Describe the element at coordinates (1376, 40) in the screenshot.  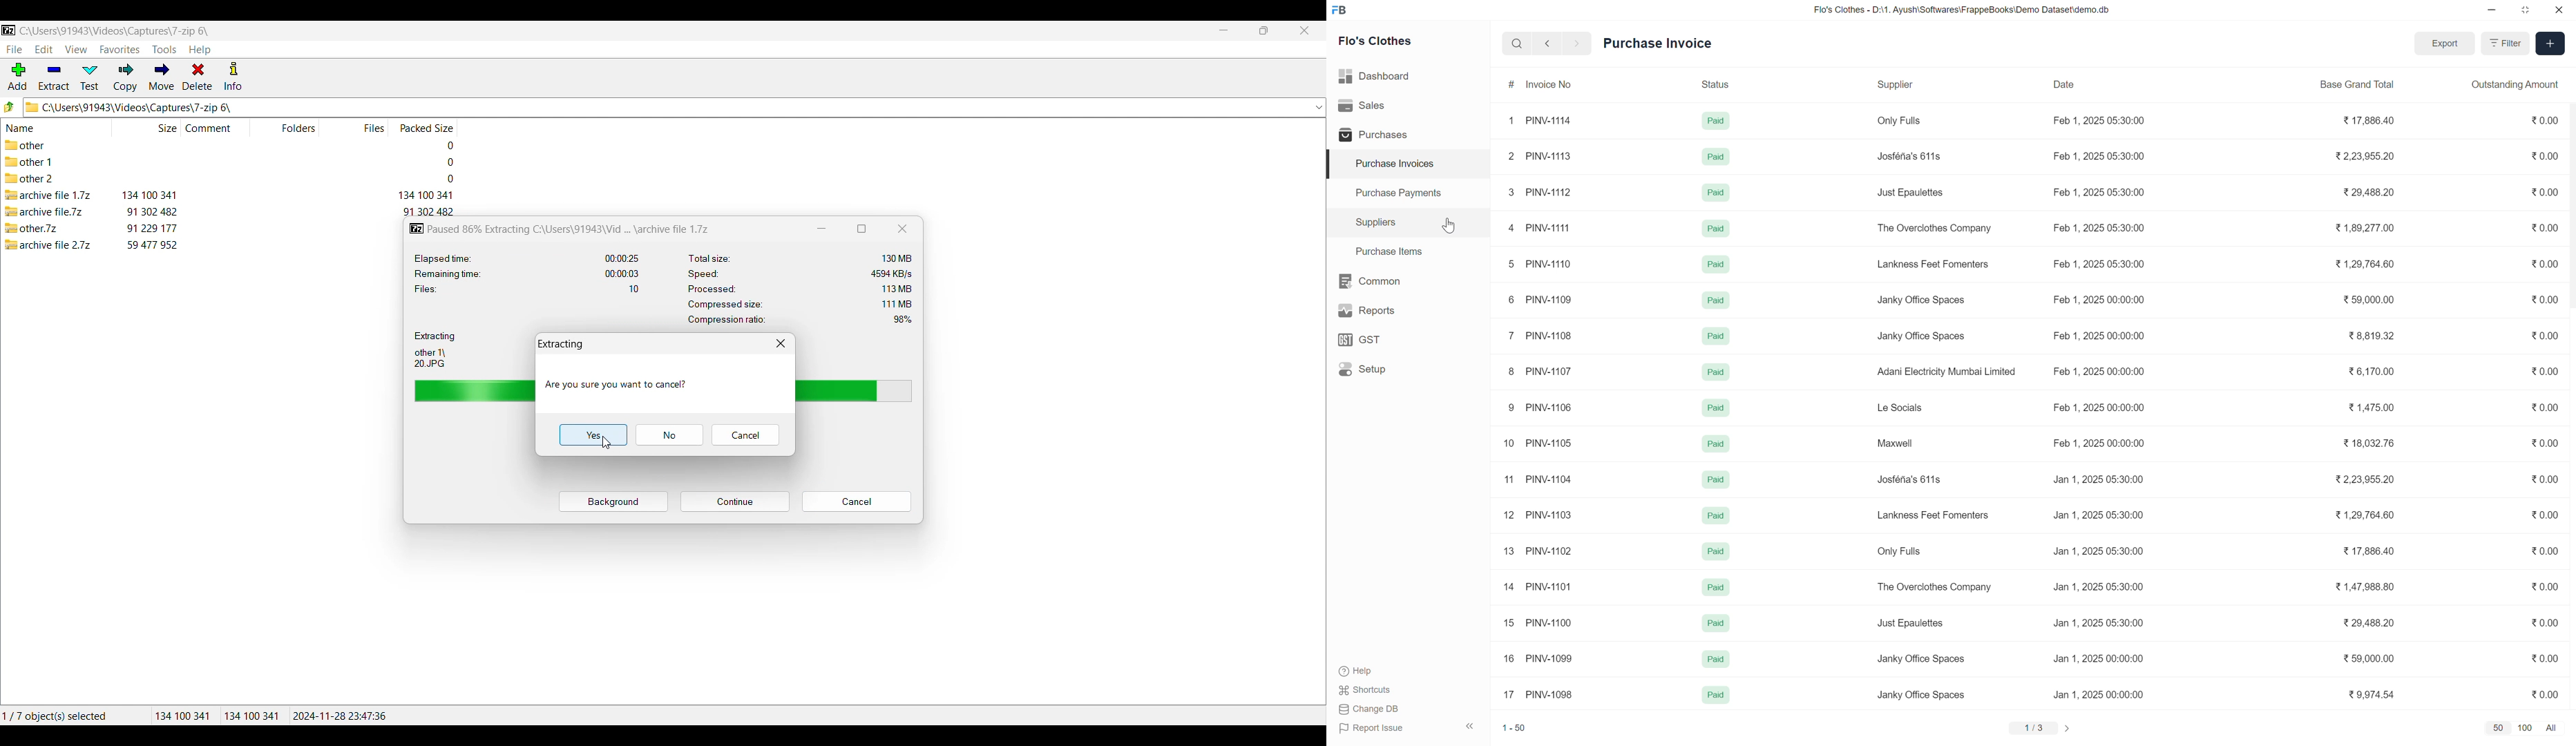
I see `Flo's Clothes` at that location.